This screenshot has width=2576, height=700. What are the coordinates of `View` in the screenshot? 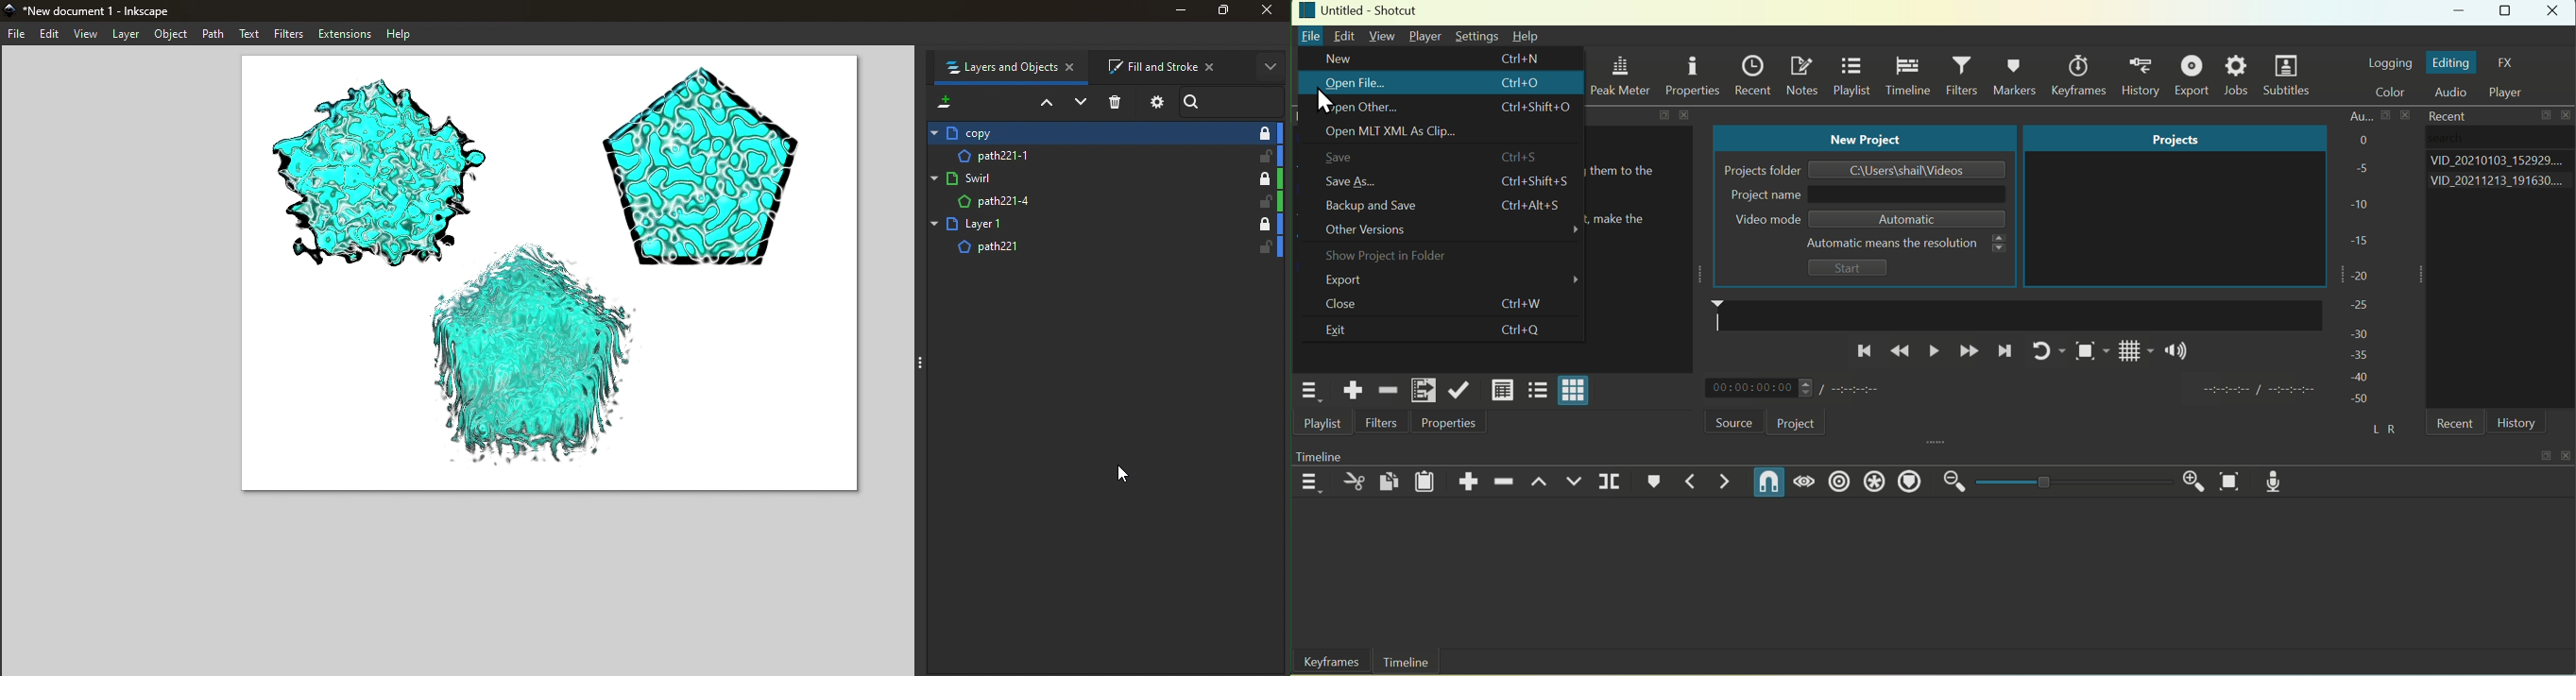 It's located at (1383, 35).